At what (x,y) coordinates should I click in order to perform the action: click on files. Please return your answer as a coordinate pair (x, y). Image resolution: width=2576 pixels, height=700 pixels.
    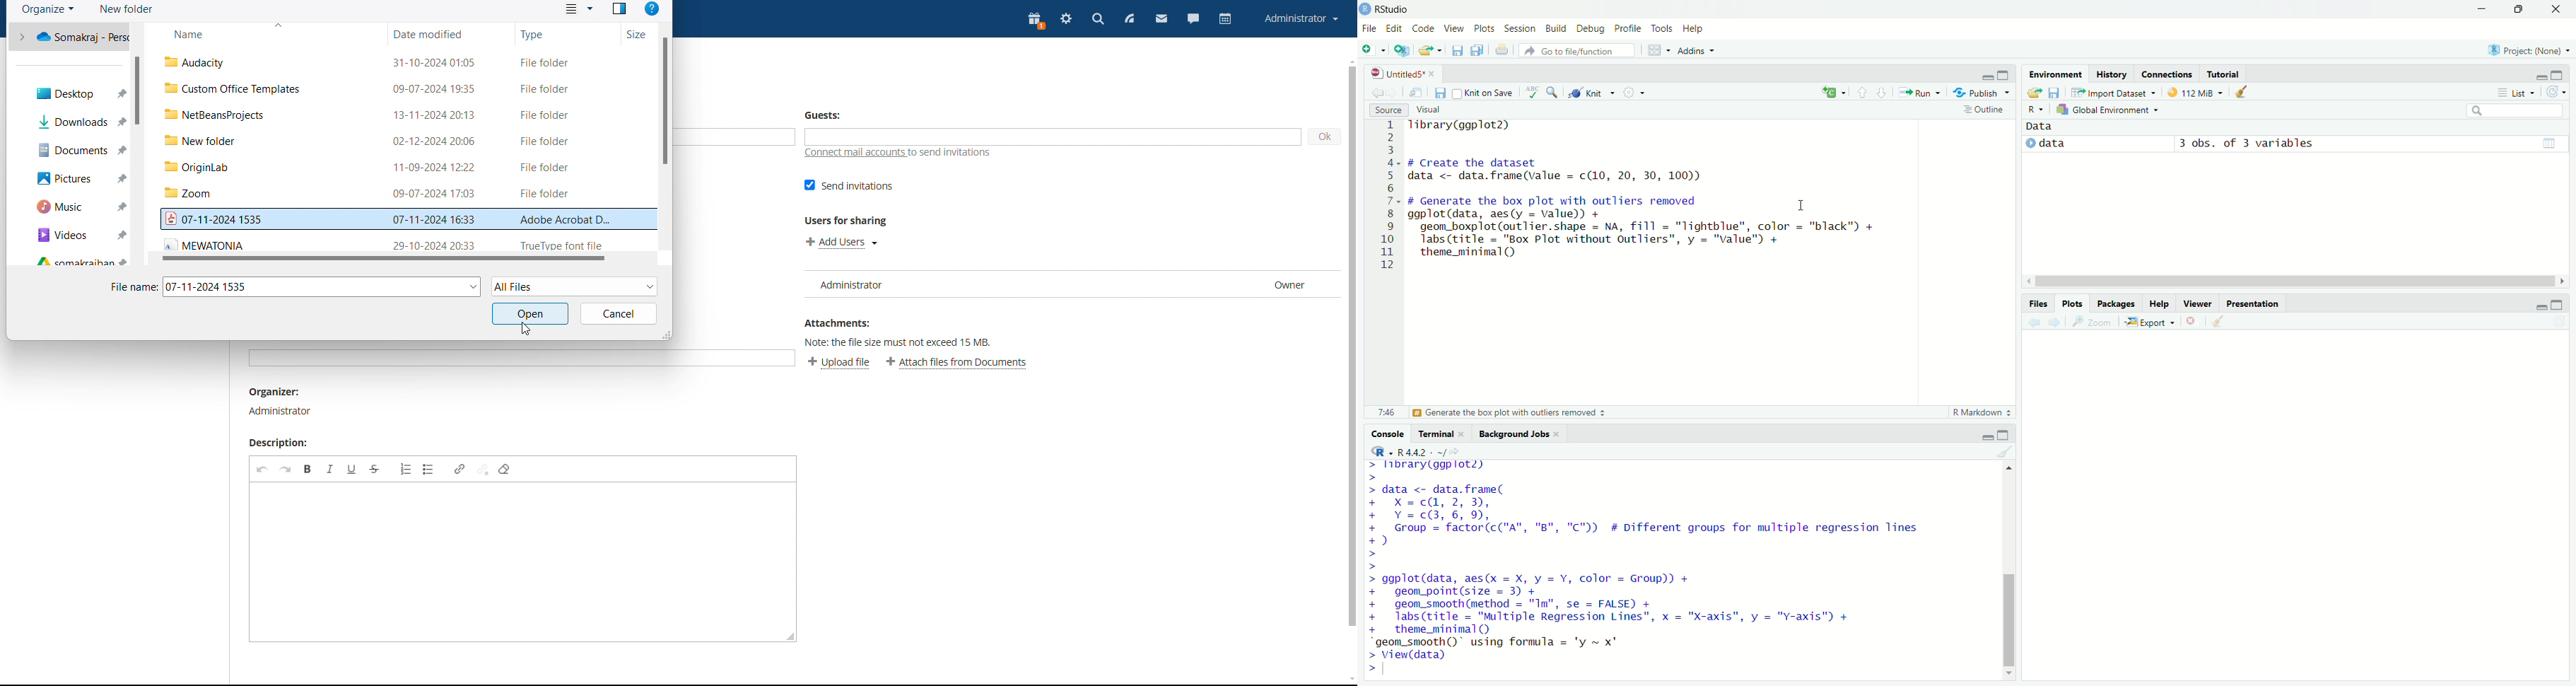
    Looking at the image, I should click on (1456, 51).